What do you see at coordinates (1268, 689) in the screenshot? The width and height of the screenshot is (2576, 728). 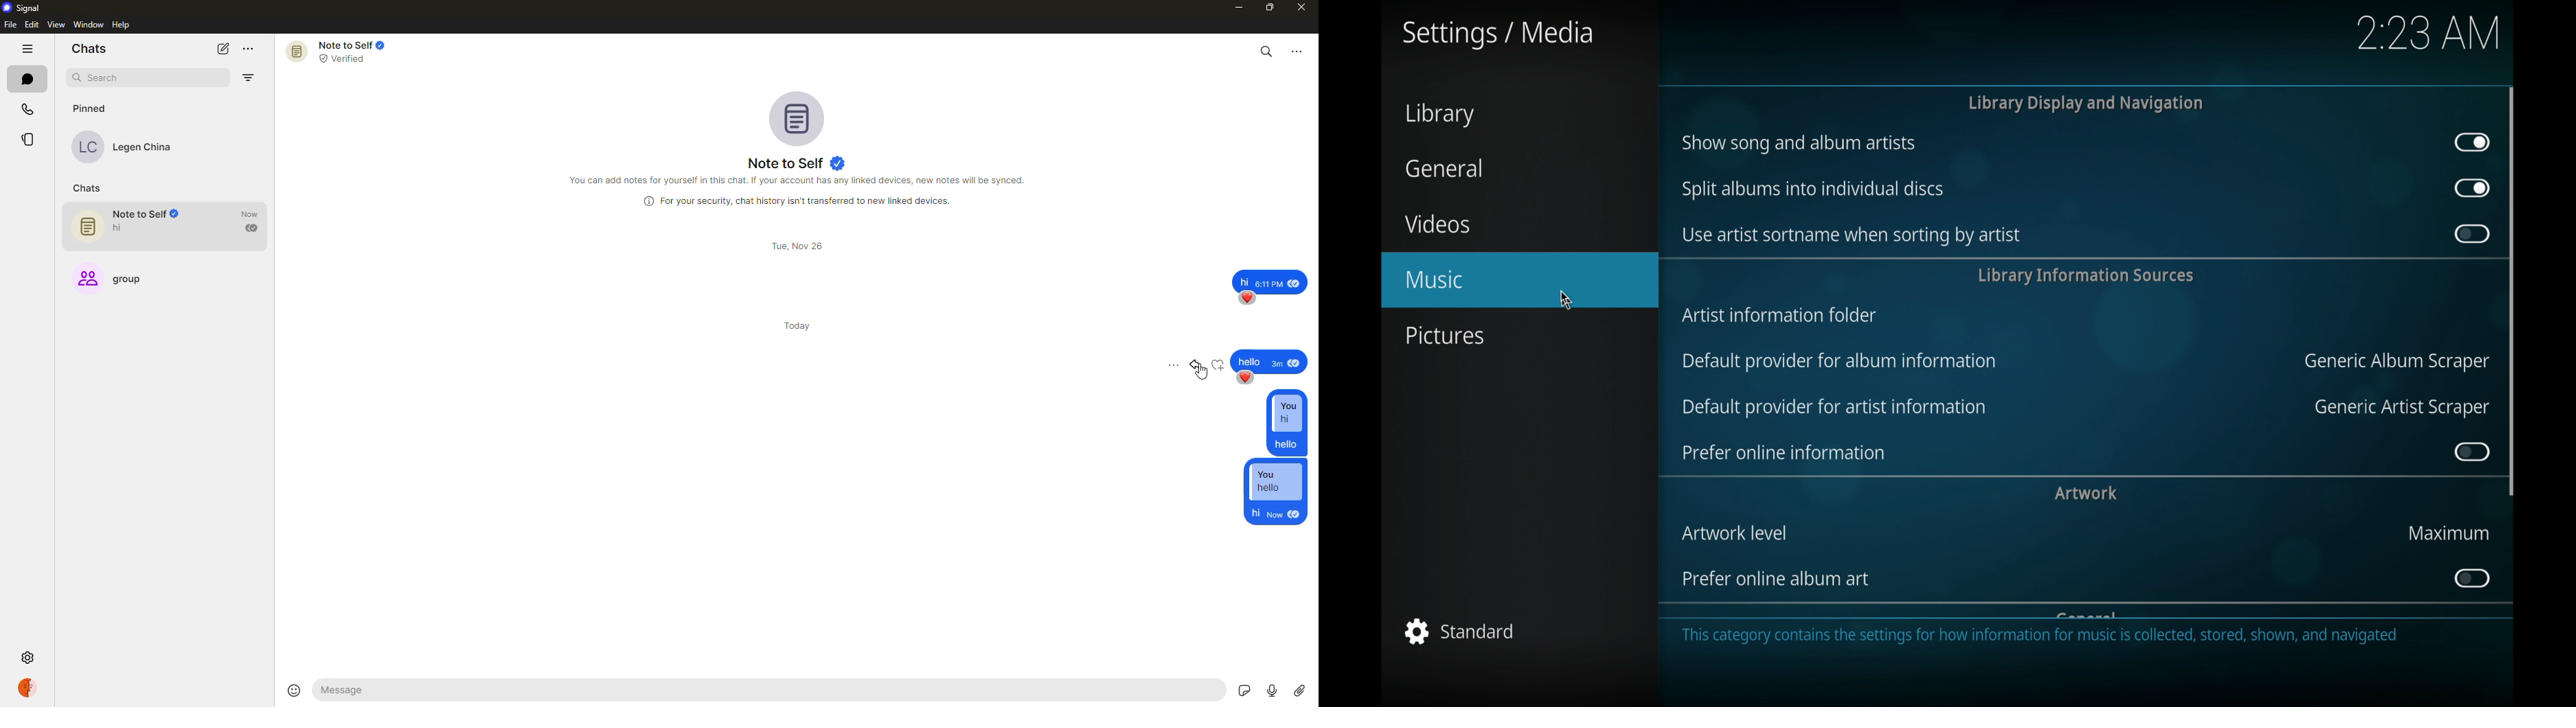 I see `record` at bounding box center [1268, 689].